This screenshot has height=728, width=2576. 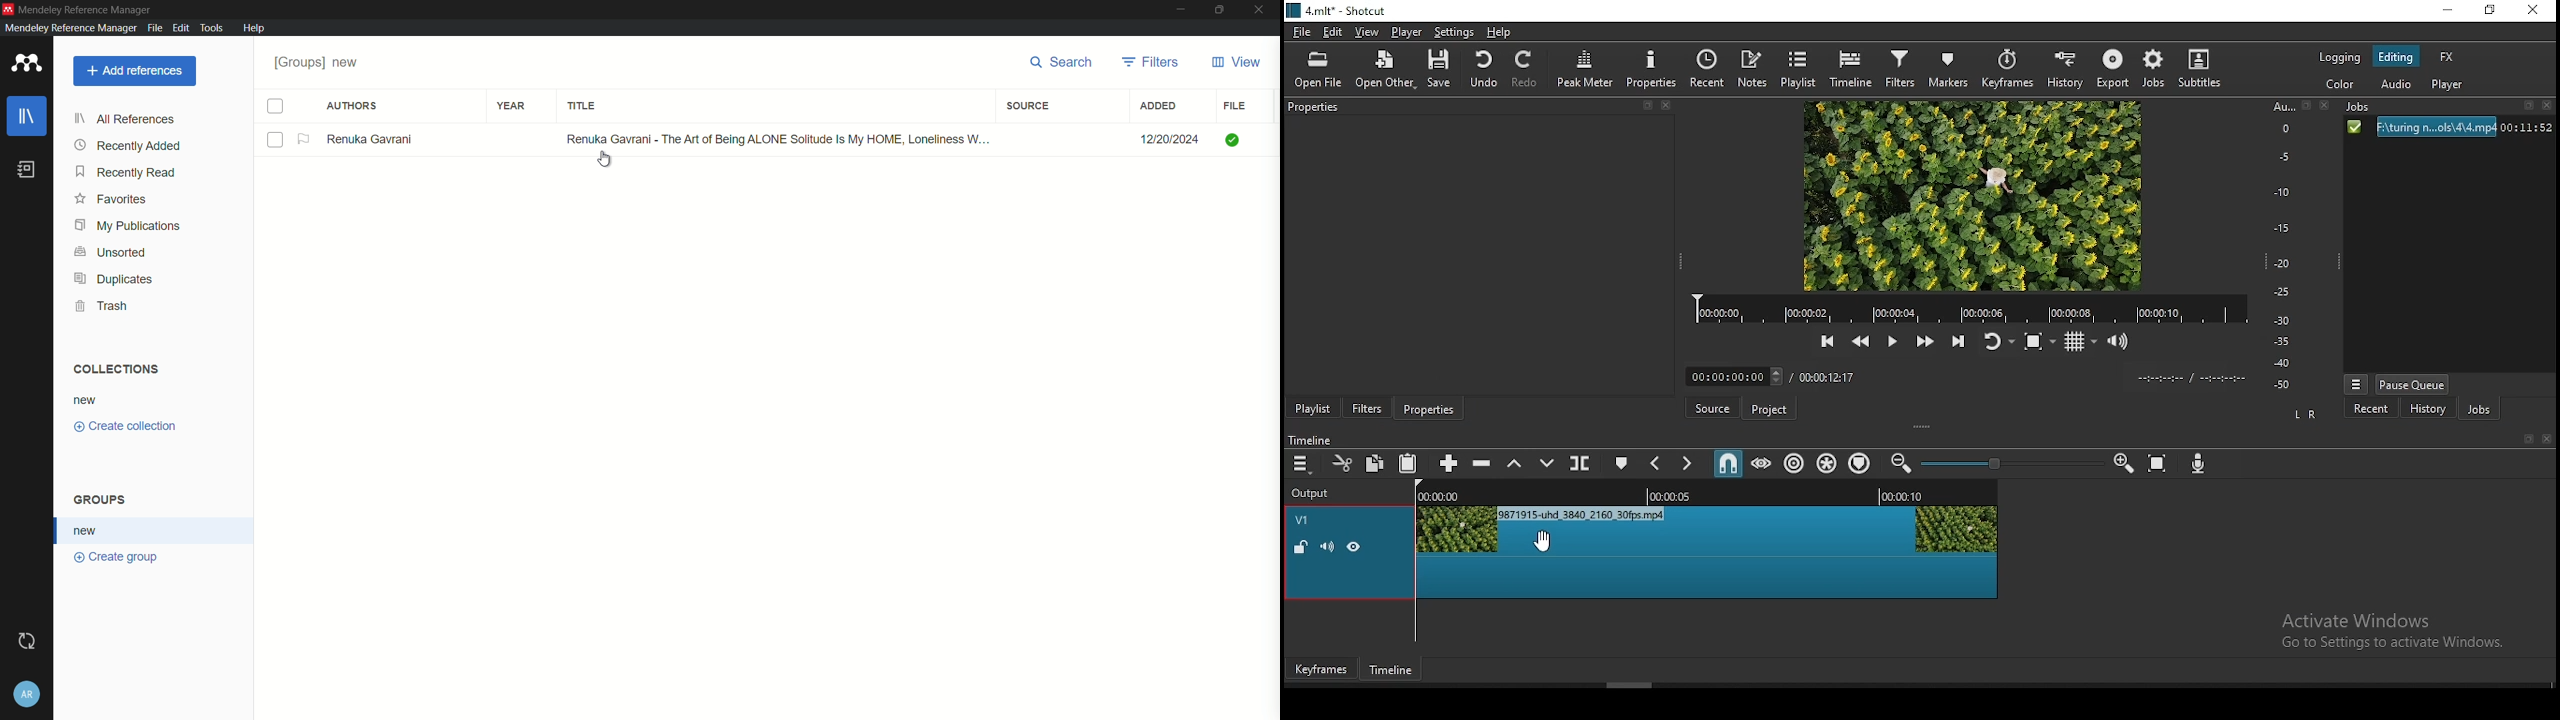 What do you see at coordinates (2121, 342) in the screenshot?
I see `show volume control` at bounding box center [2121, 342].